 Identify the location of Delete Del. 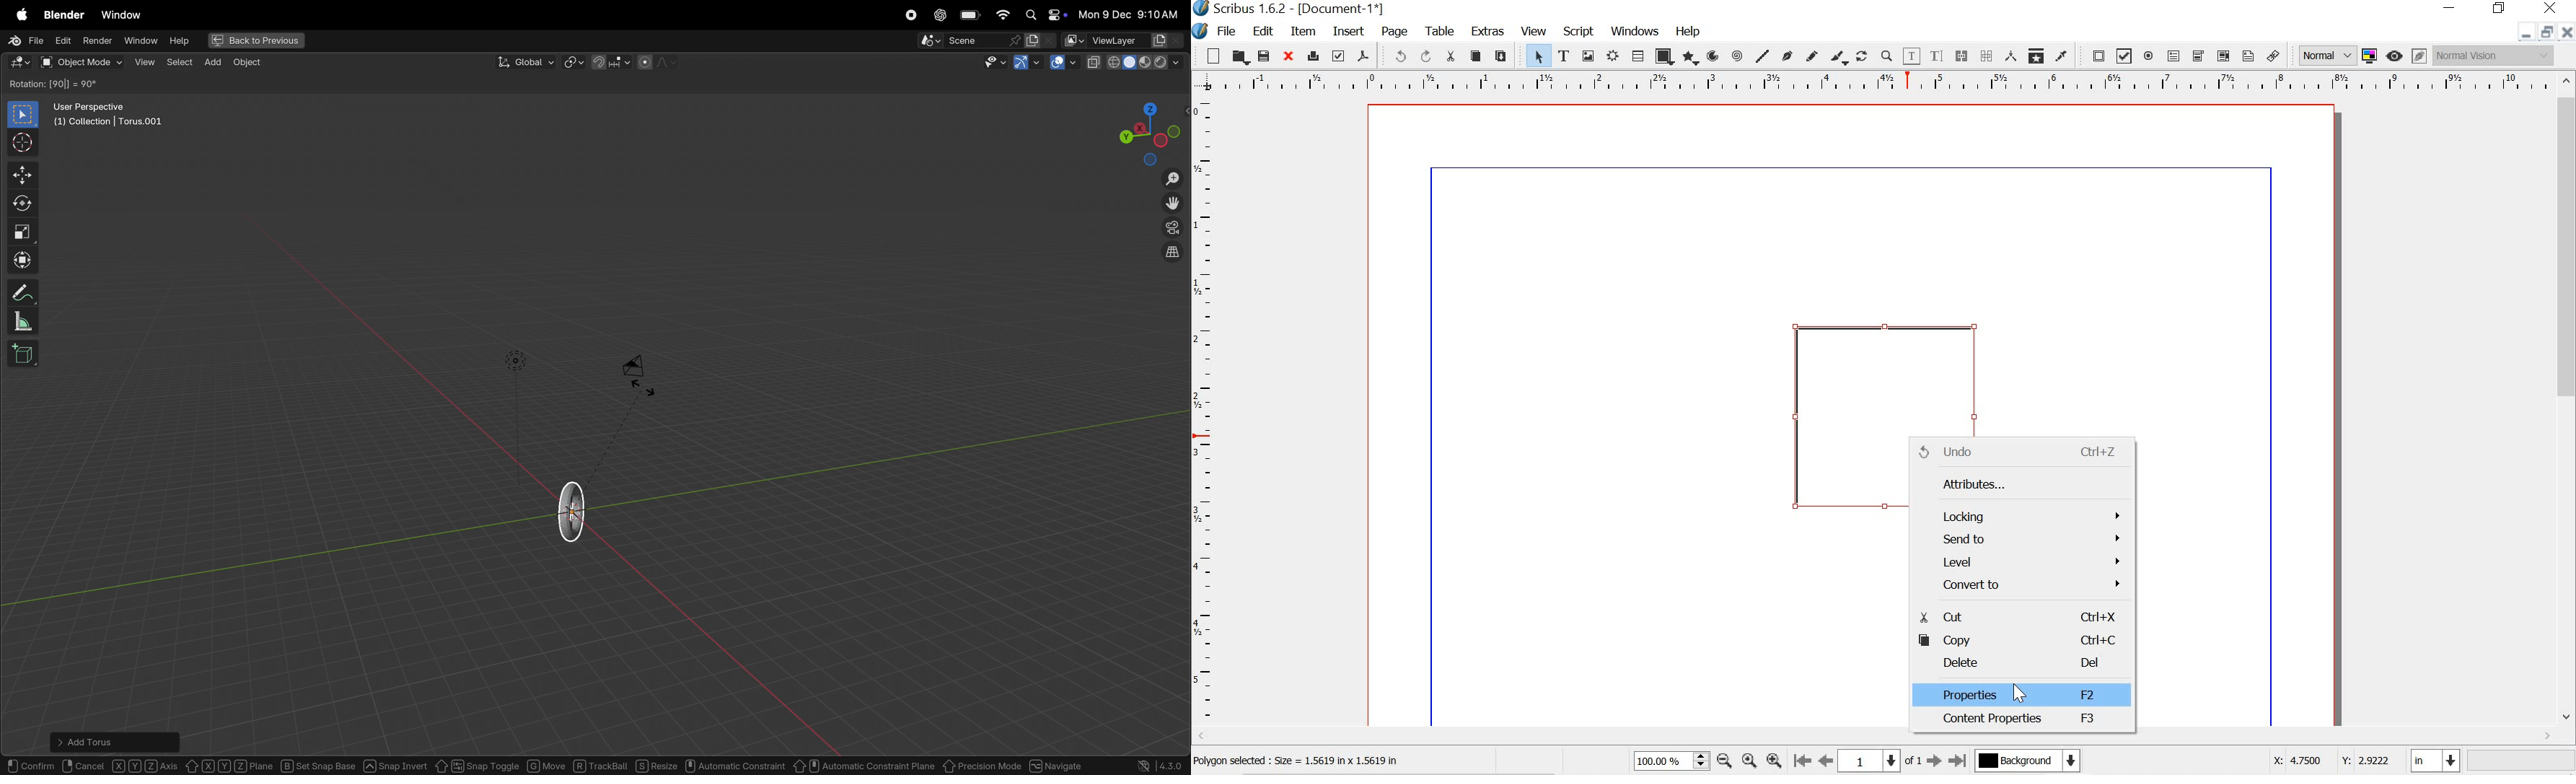
(2026, 662).